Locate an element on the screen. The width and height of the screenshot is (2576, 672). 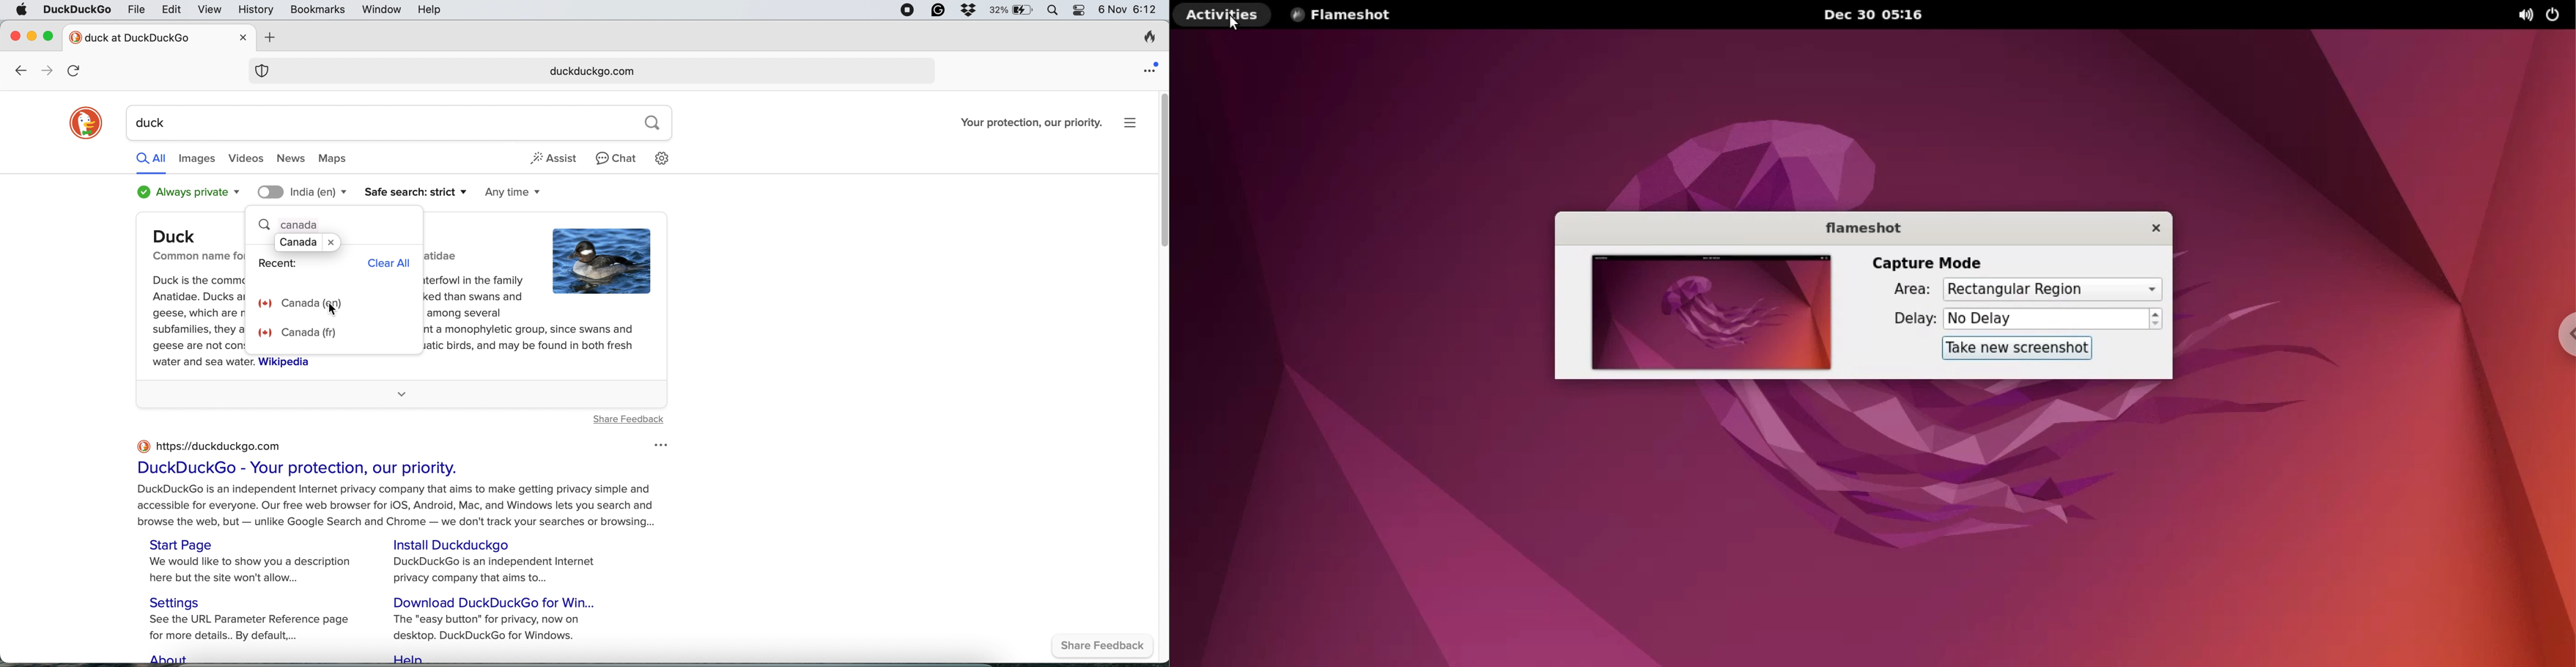
history is located at coordinates (255, 9).